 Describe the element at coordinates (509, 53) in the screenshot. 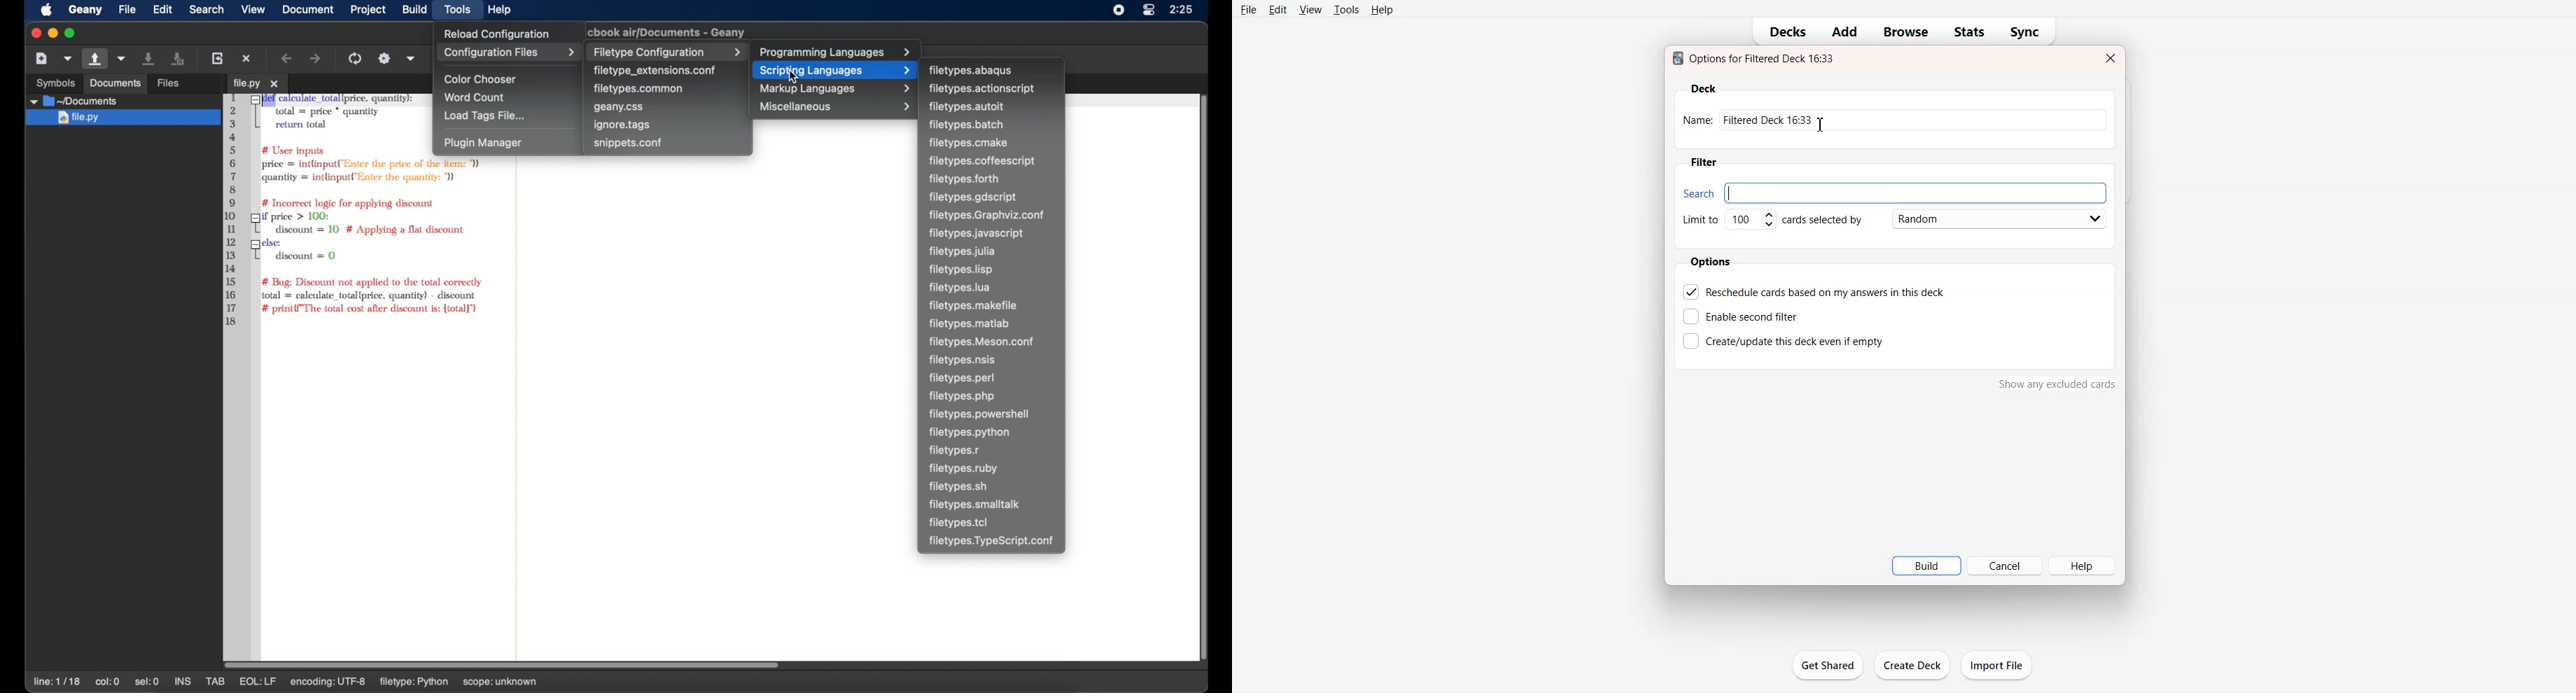

I see `configuration files menu` at that location.